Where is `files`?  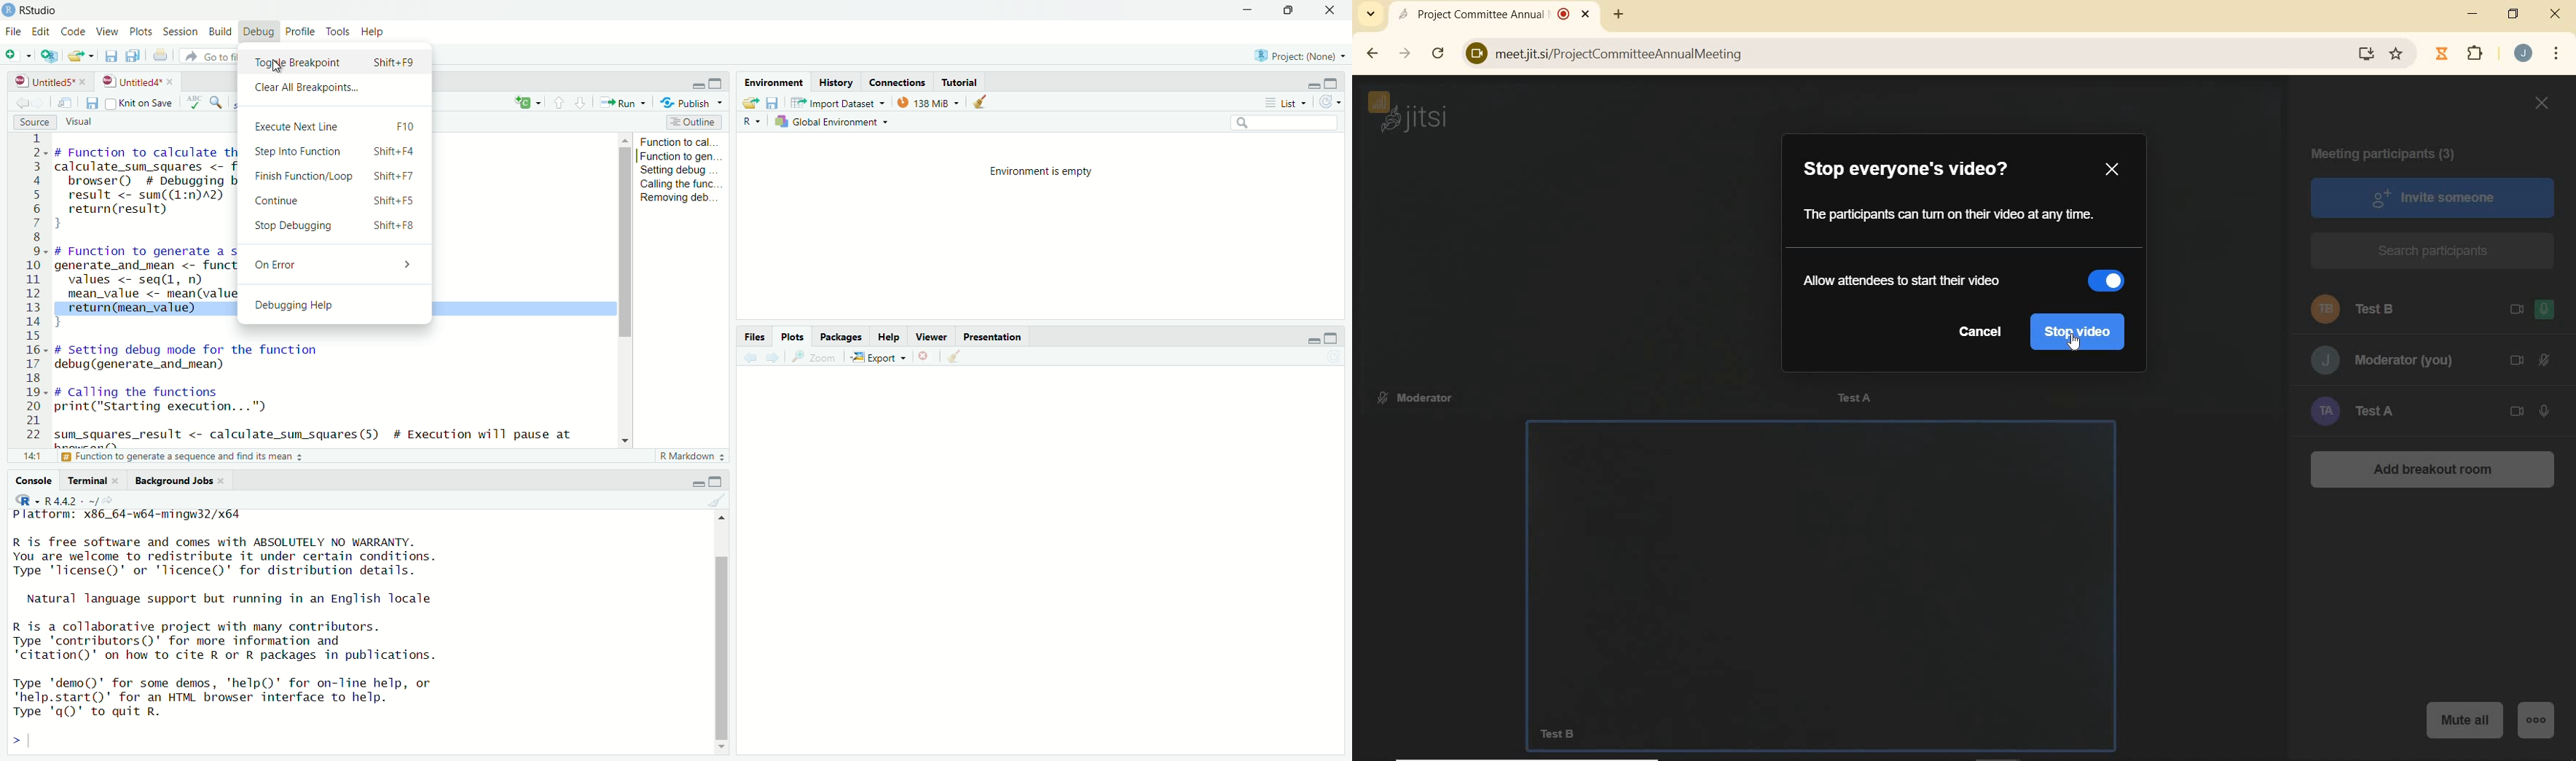 files is located at coordinates (755, 337).